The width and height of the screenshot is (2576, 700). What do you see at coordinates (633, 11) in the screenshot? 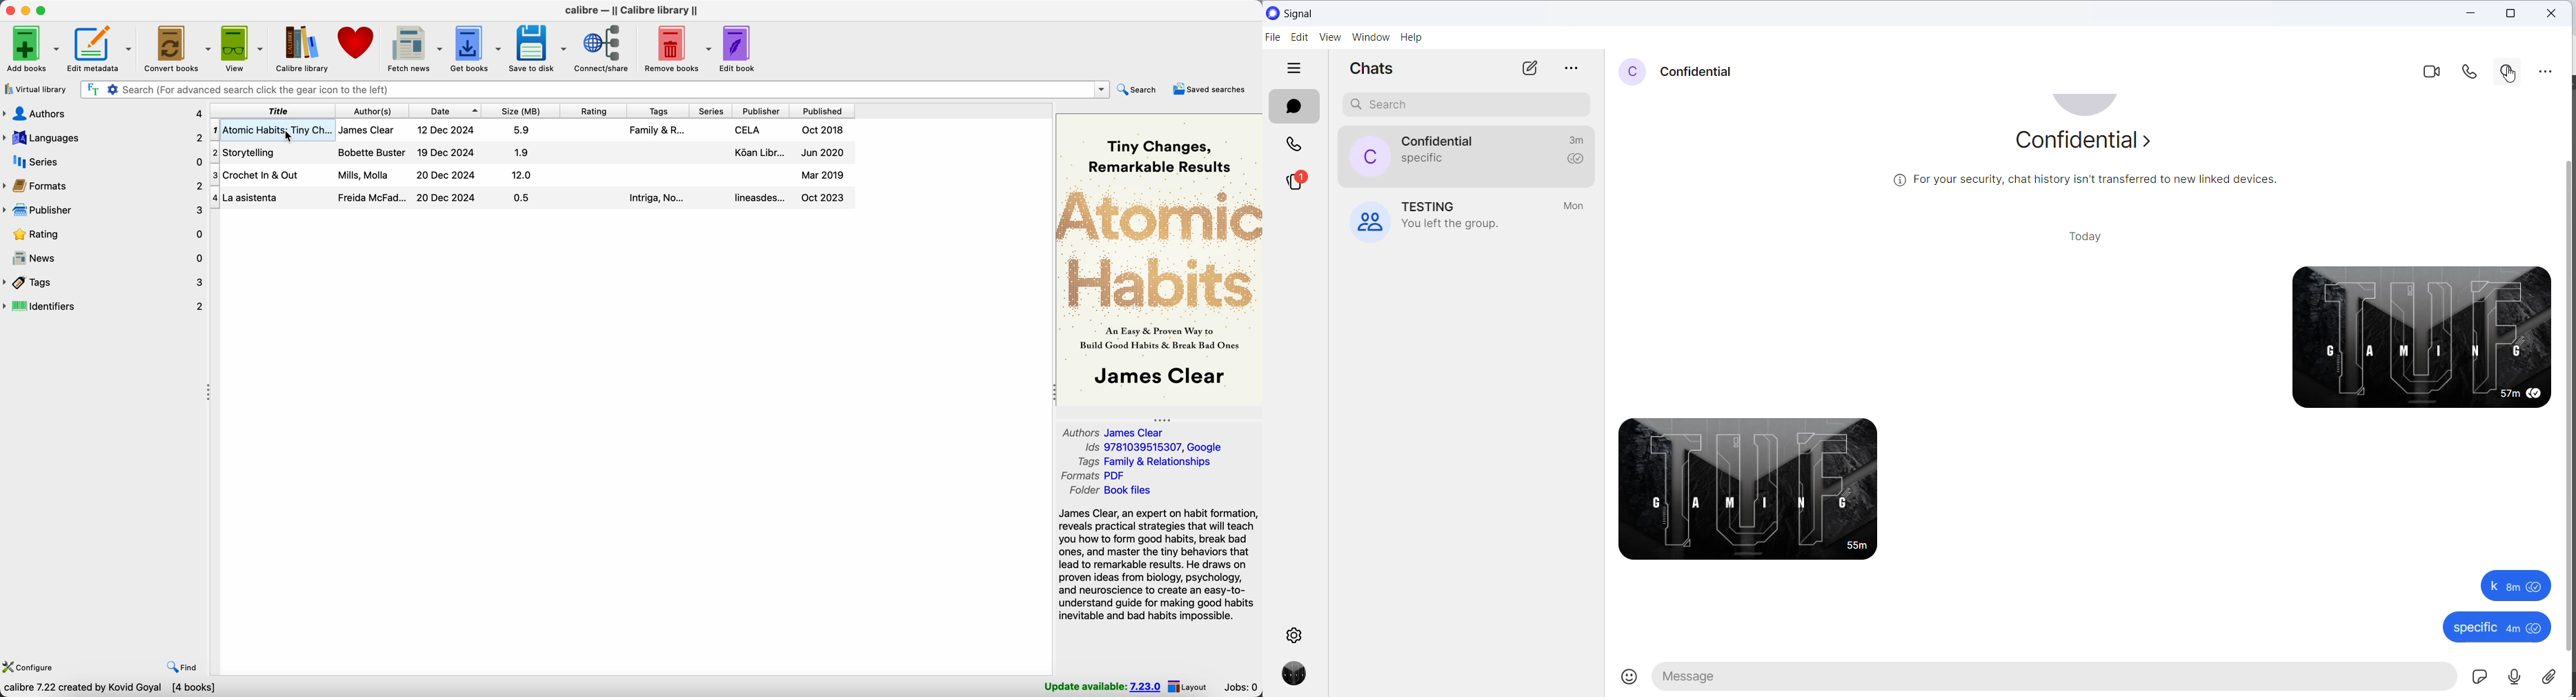
I see `Calibre` at bounding box center [633, 11].